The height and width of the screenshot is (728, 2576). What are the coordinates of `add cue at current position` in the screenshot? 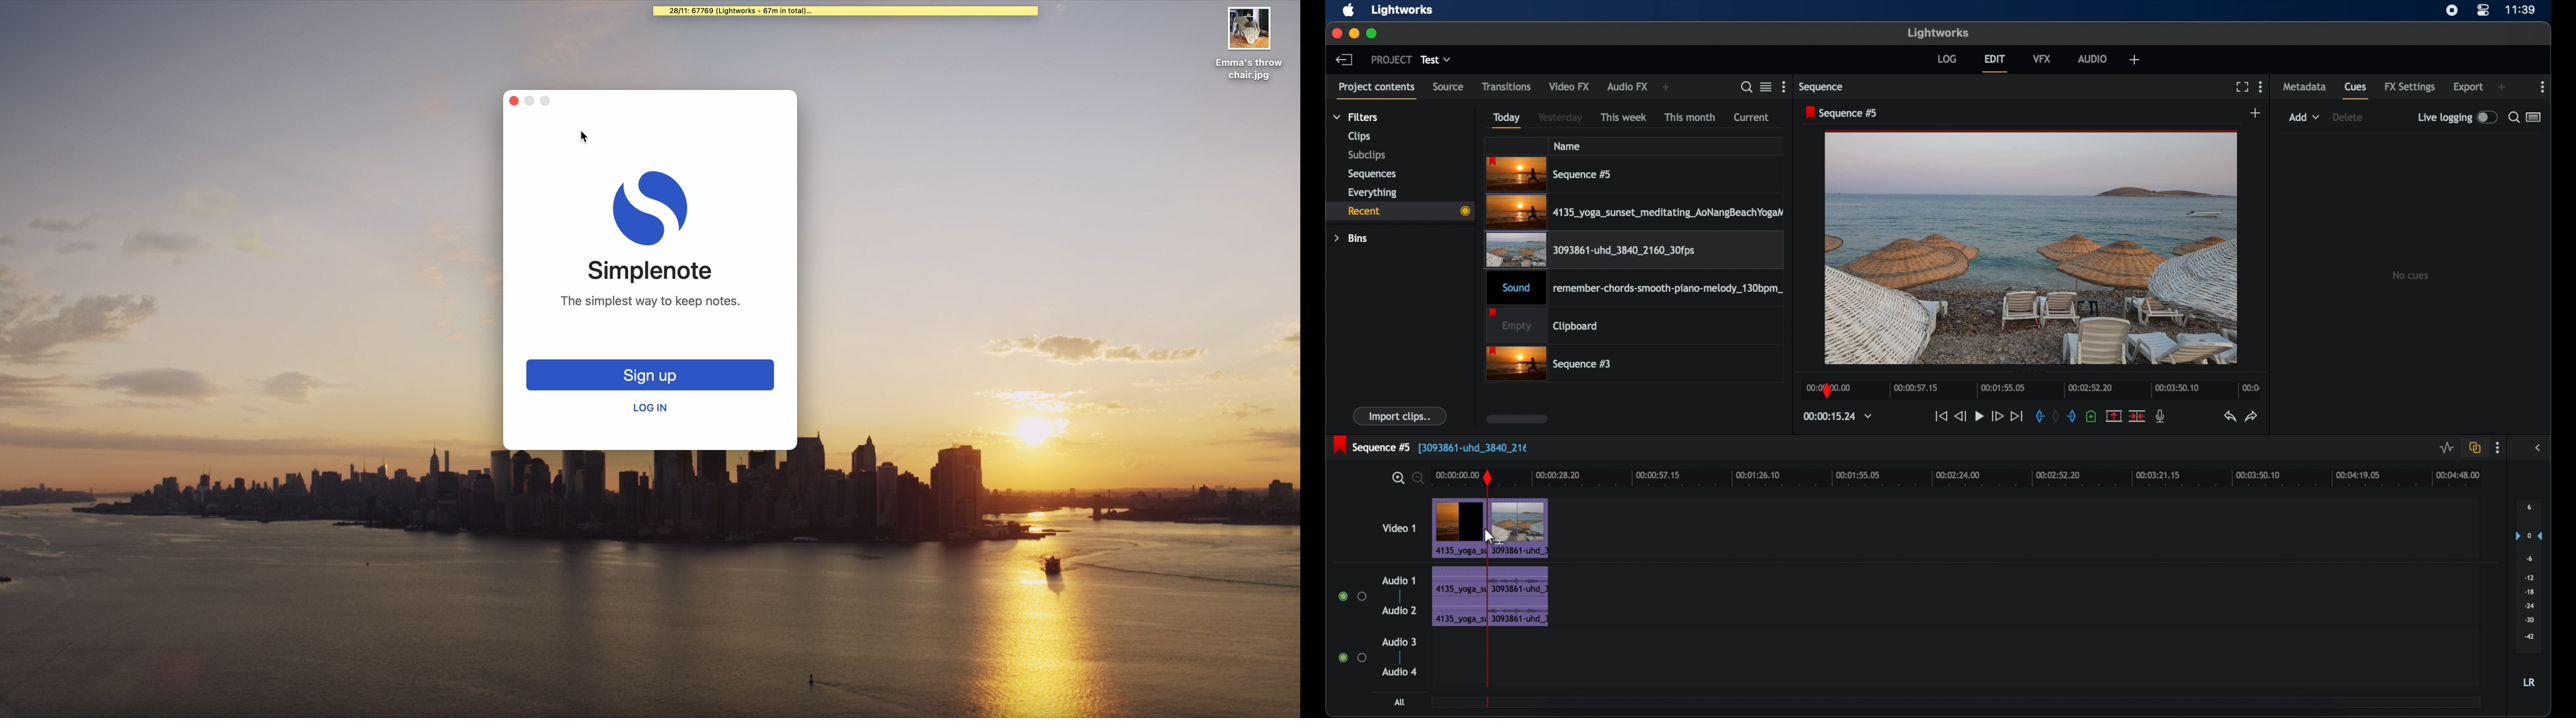 It's located at (2091, 416).